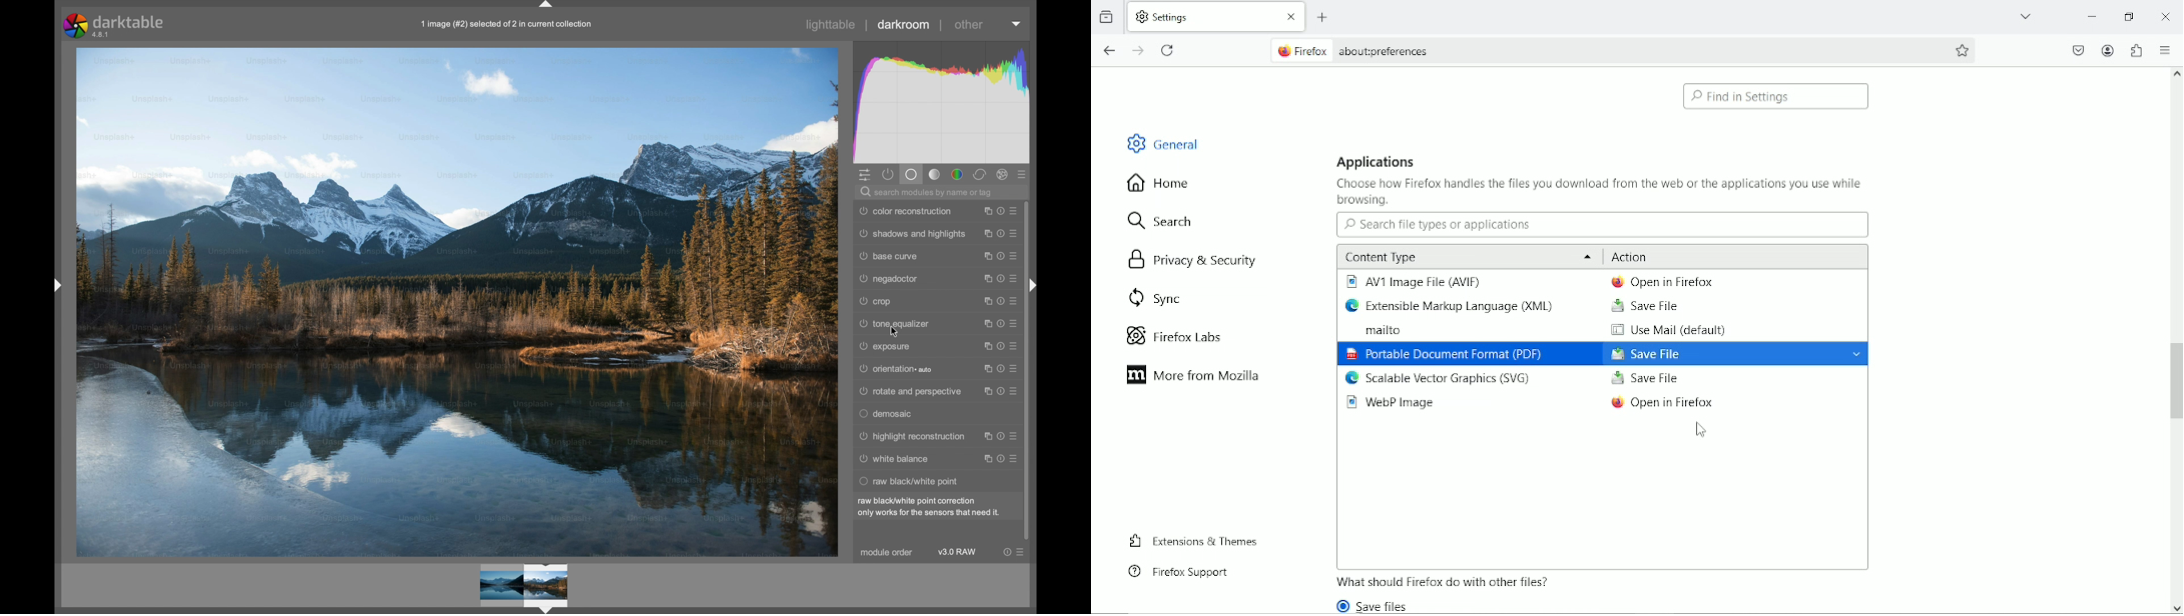 The height and width of the screenshot is (616, 2184). I want to click on Restore down, so click(2132, 17).